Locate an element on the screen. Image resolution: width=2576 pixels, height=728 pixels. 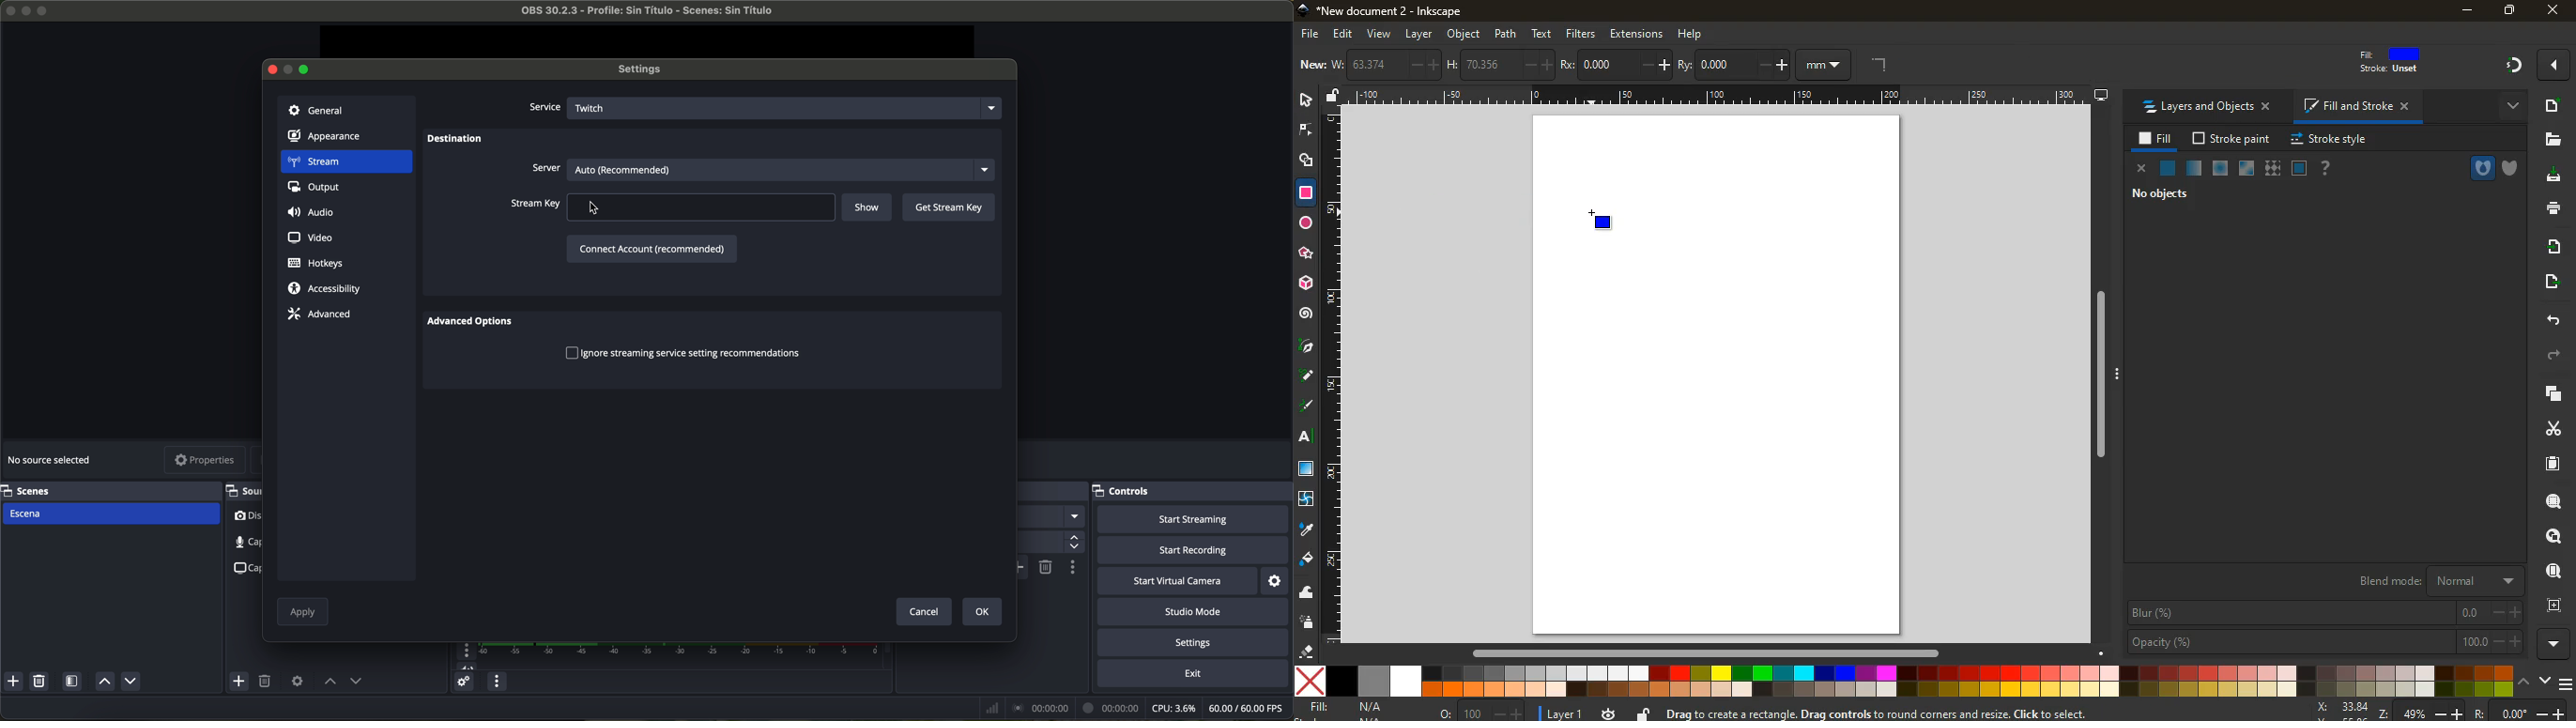
image is located at coordinates (1721, 378).